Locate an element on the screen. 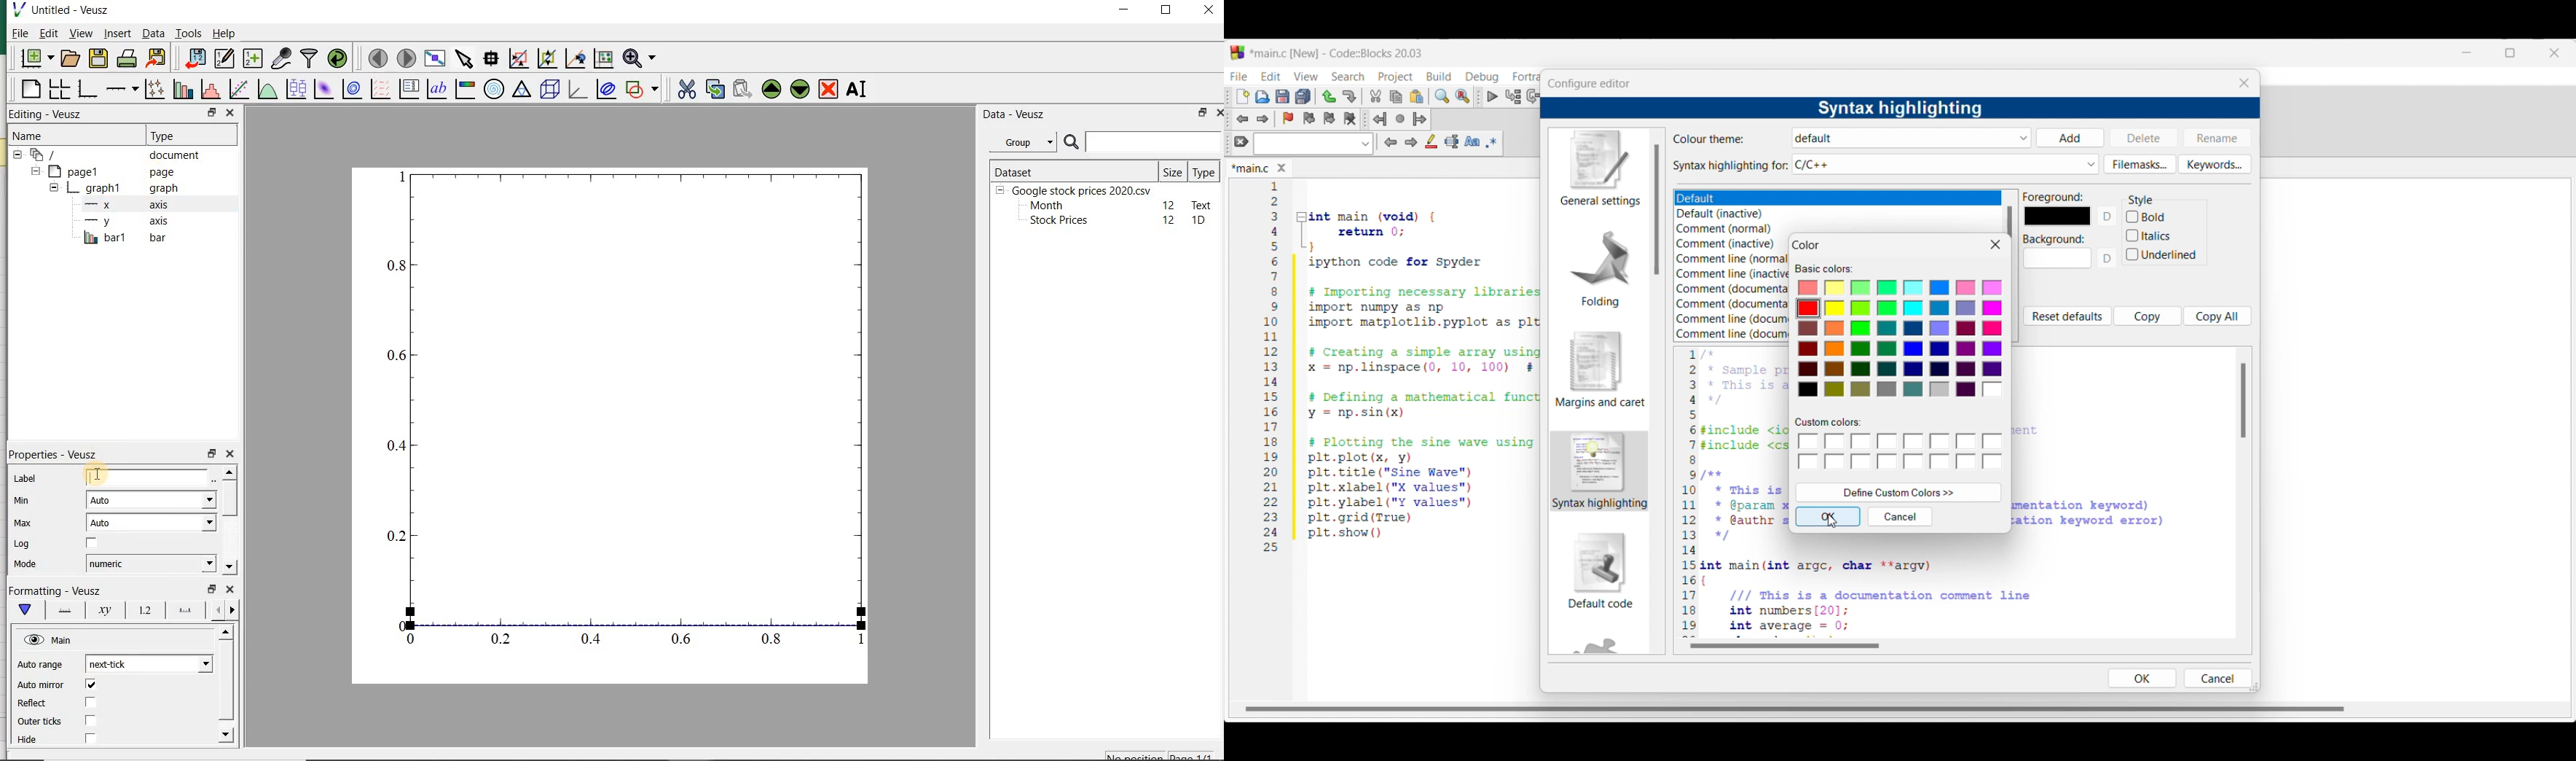 The image size is (2576, 784). Edit is located at coordinates (47, 33).